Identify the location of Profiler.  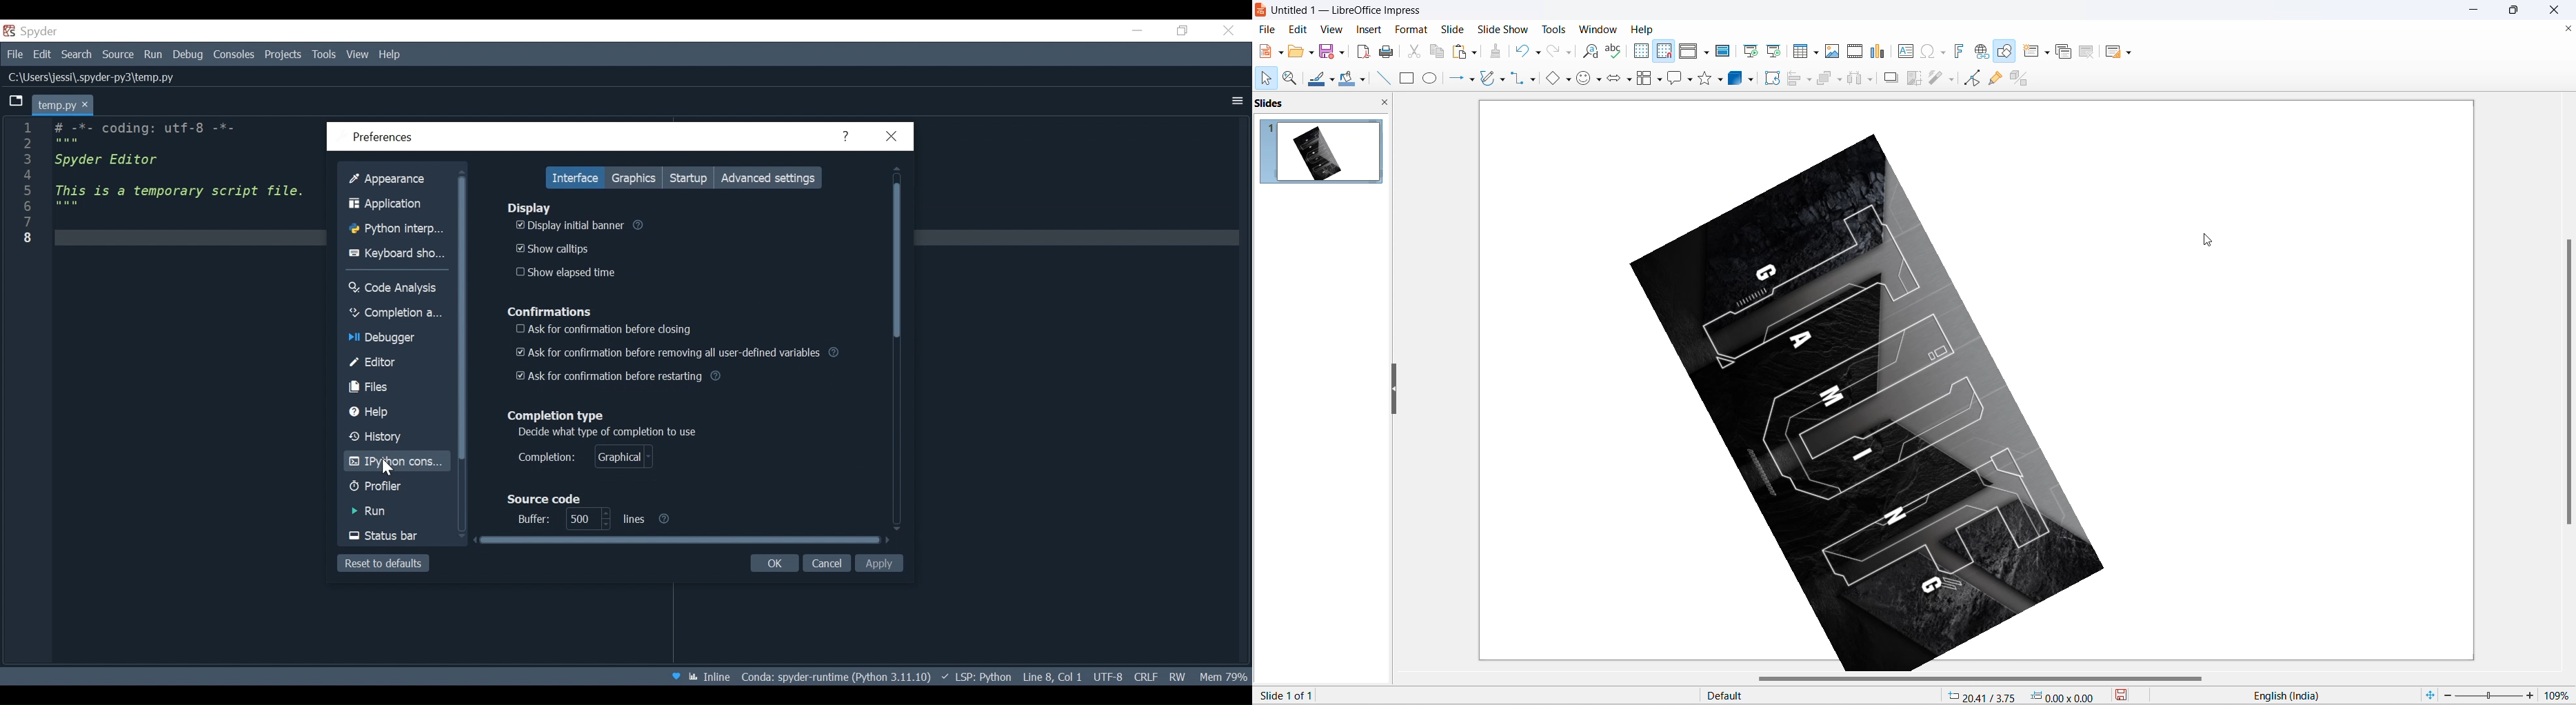
(383, 488).